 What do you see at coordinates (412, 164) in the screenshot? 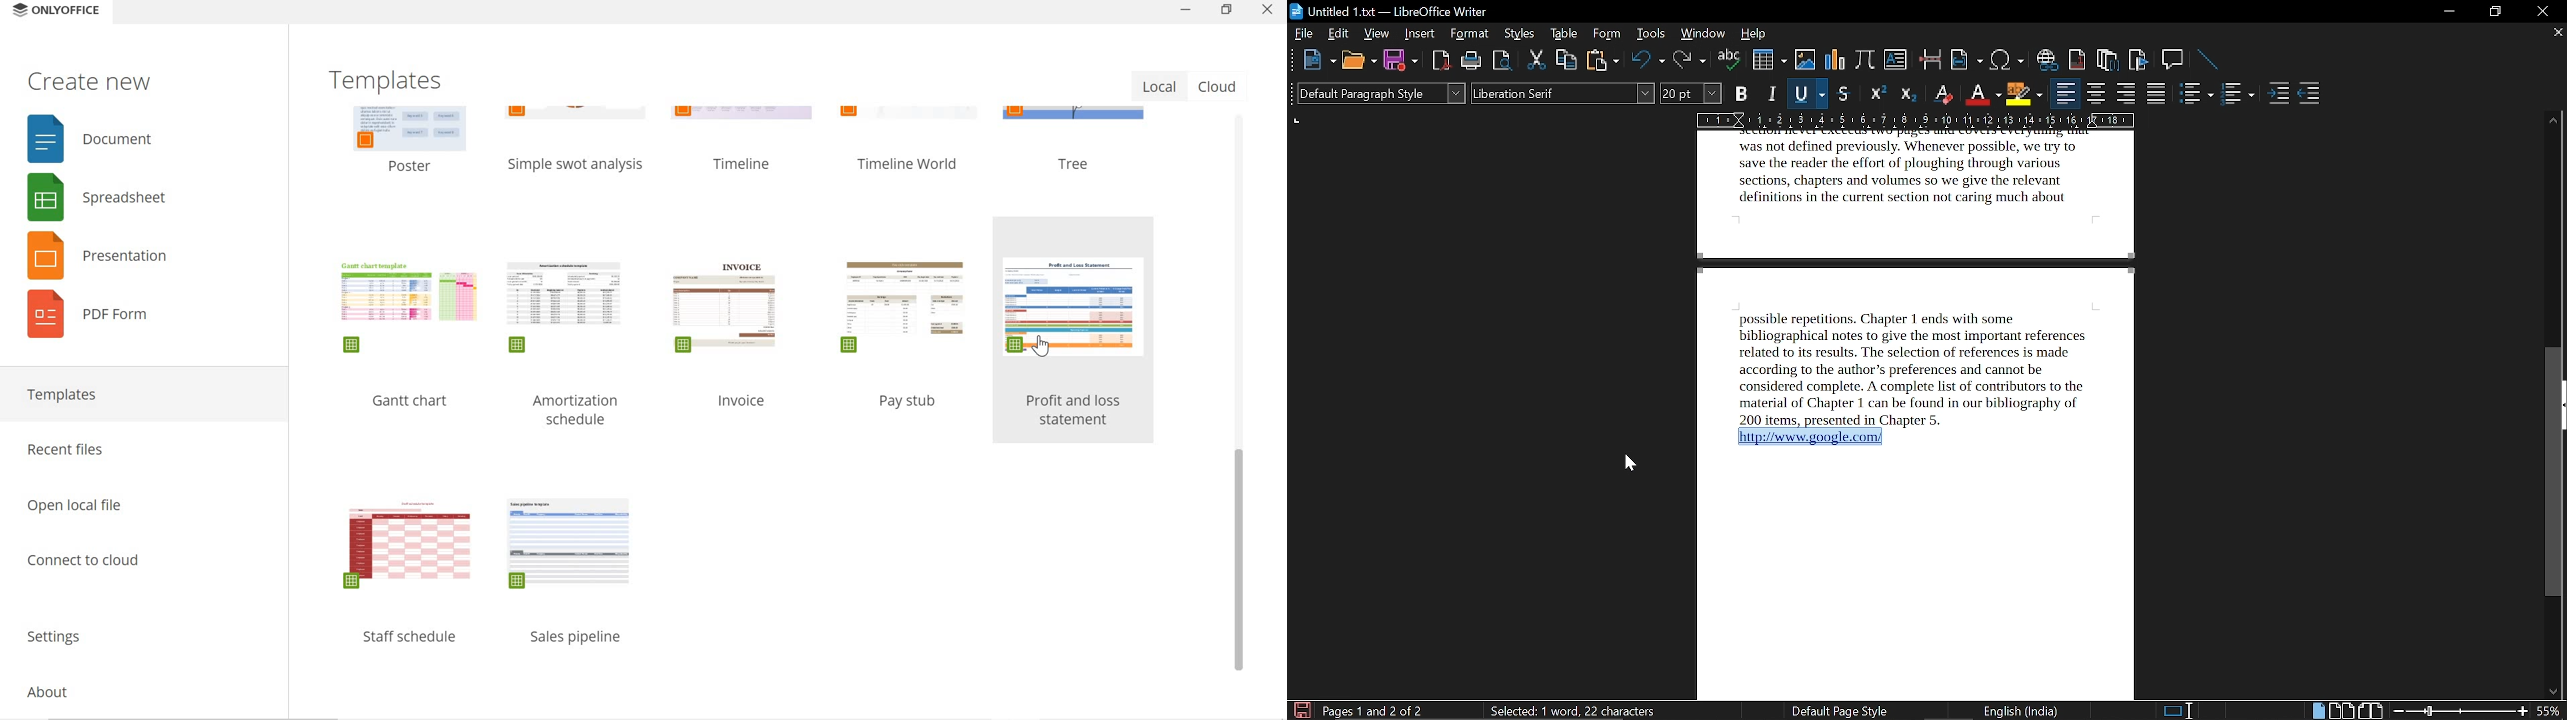
I see `Poster` at bounding box center [412, 164].